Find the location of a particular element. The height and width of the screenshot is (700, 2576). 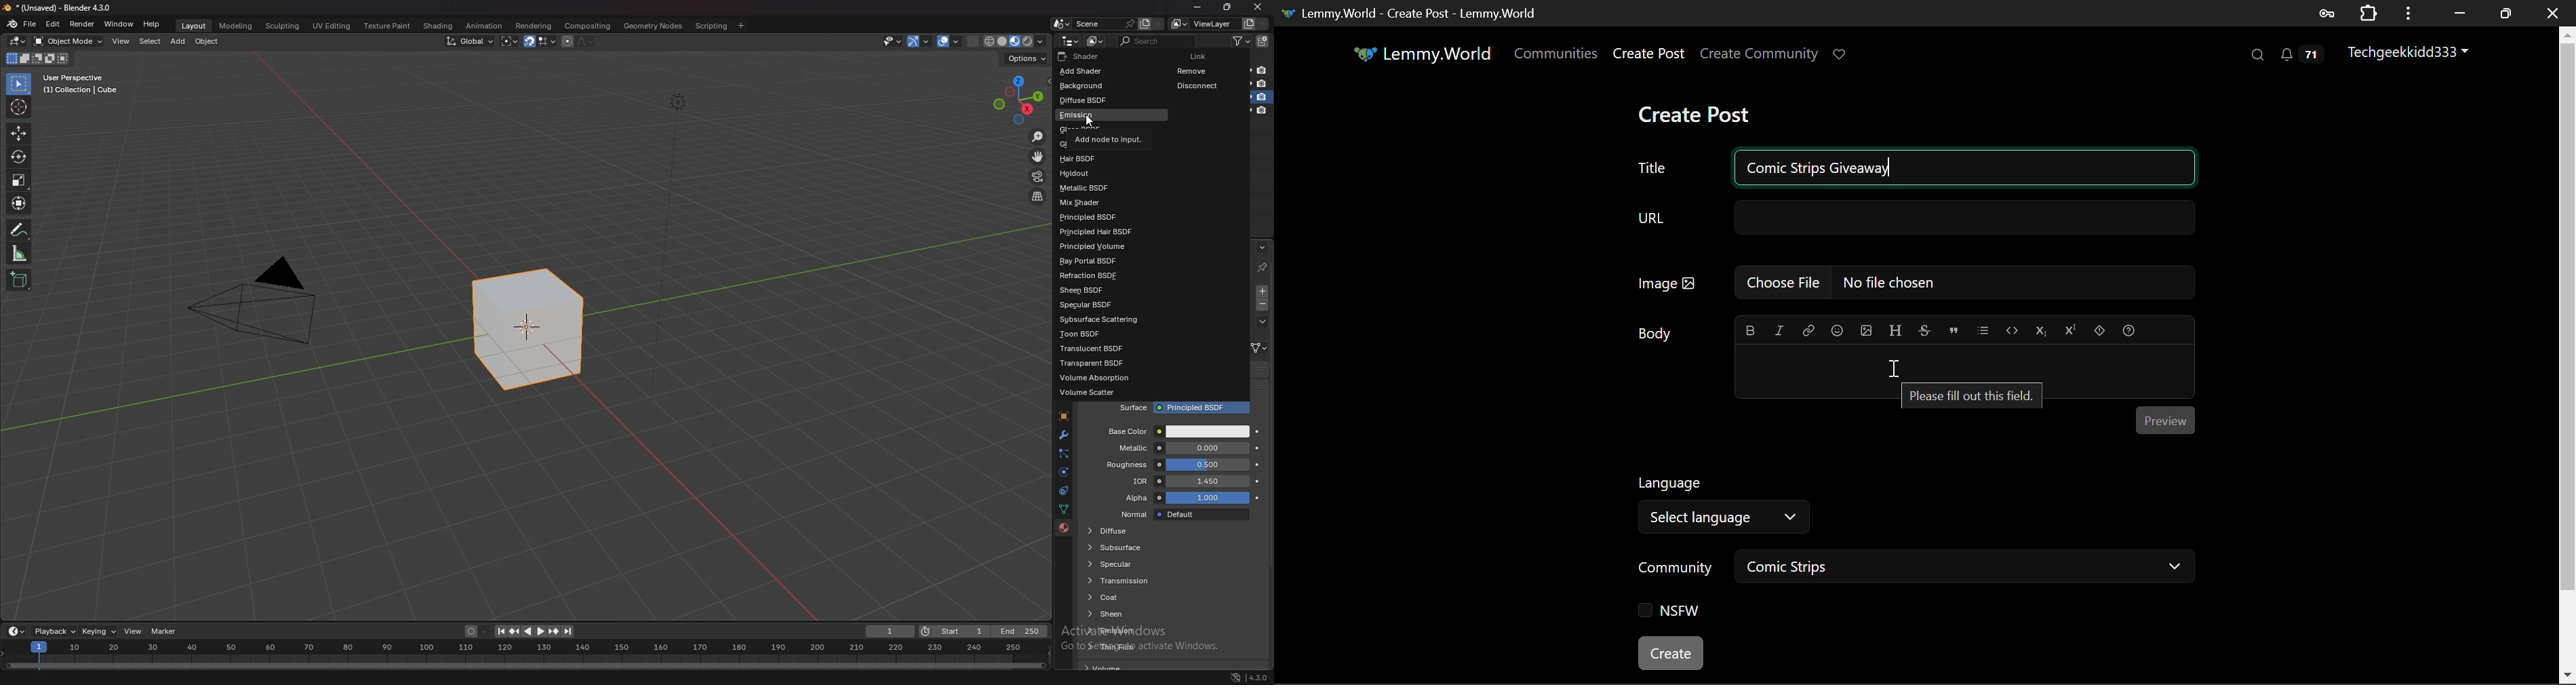

translucent bsdf is located at coordinates (1100, 349).